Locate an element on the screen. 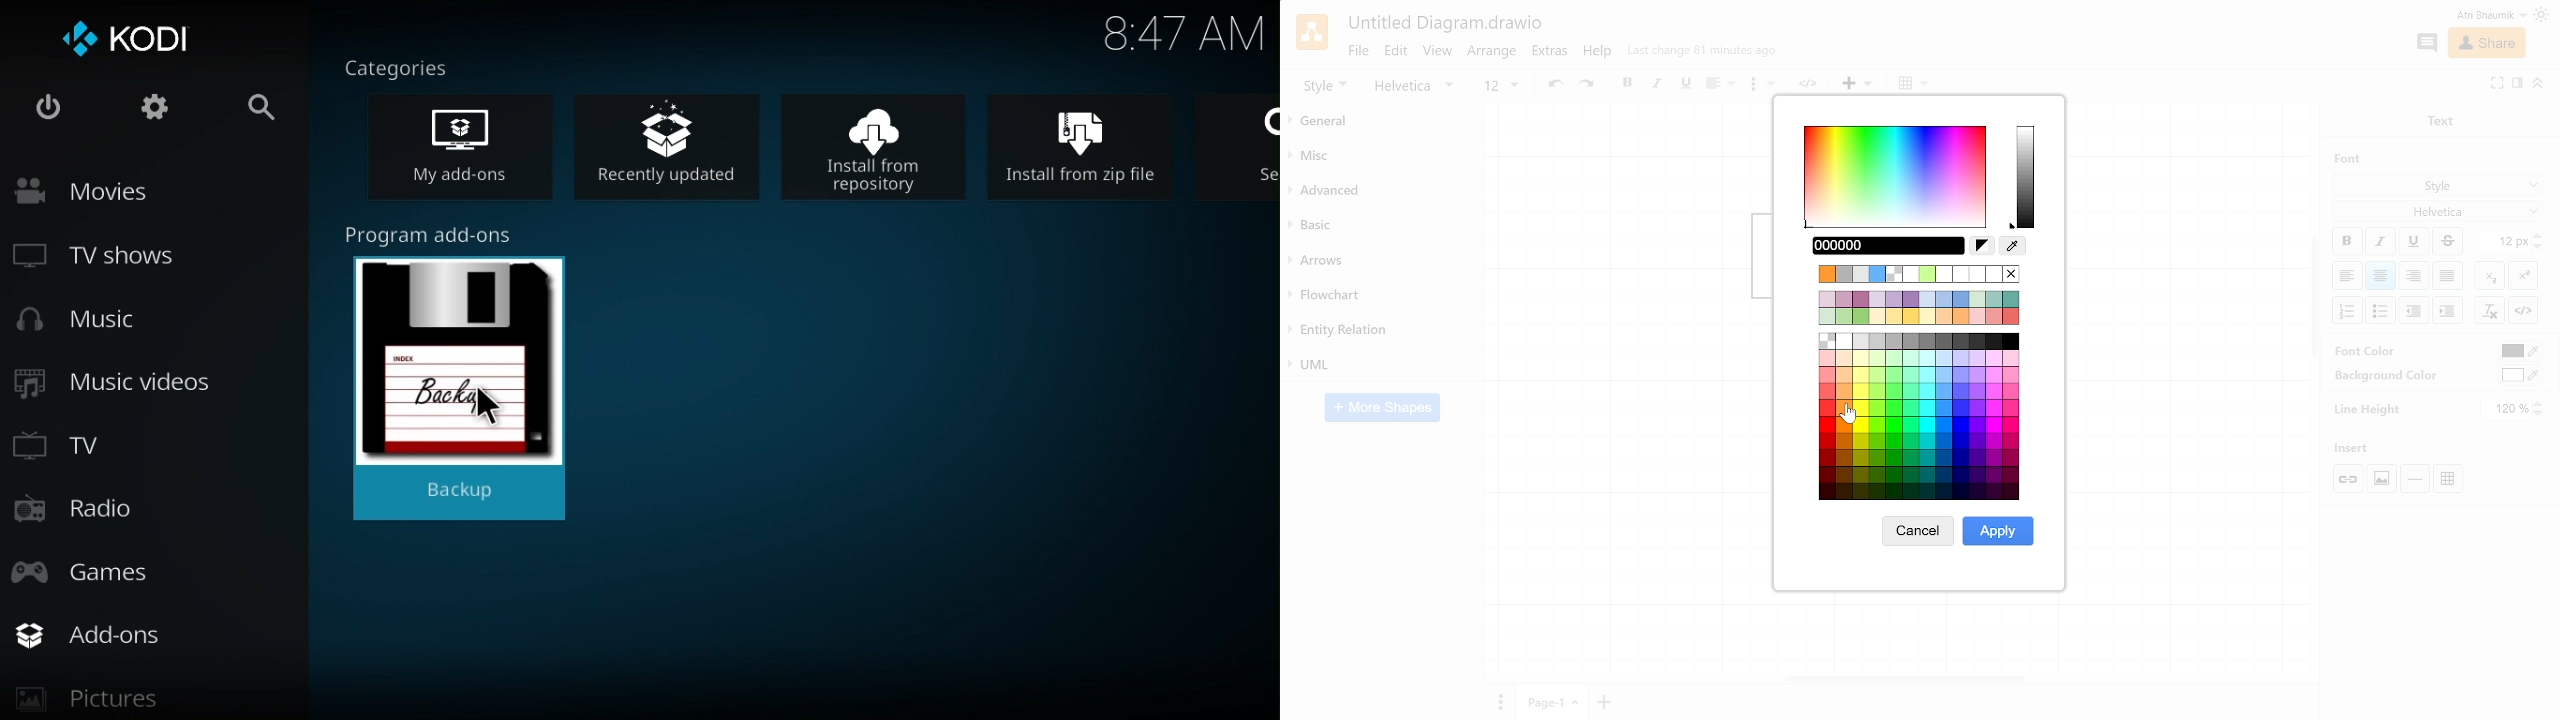  Time is located at coordinates (1183, 36).